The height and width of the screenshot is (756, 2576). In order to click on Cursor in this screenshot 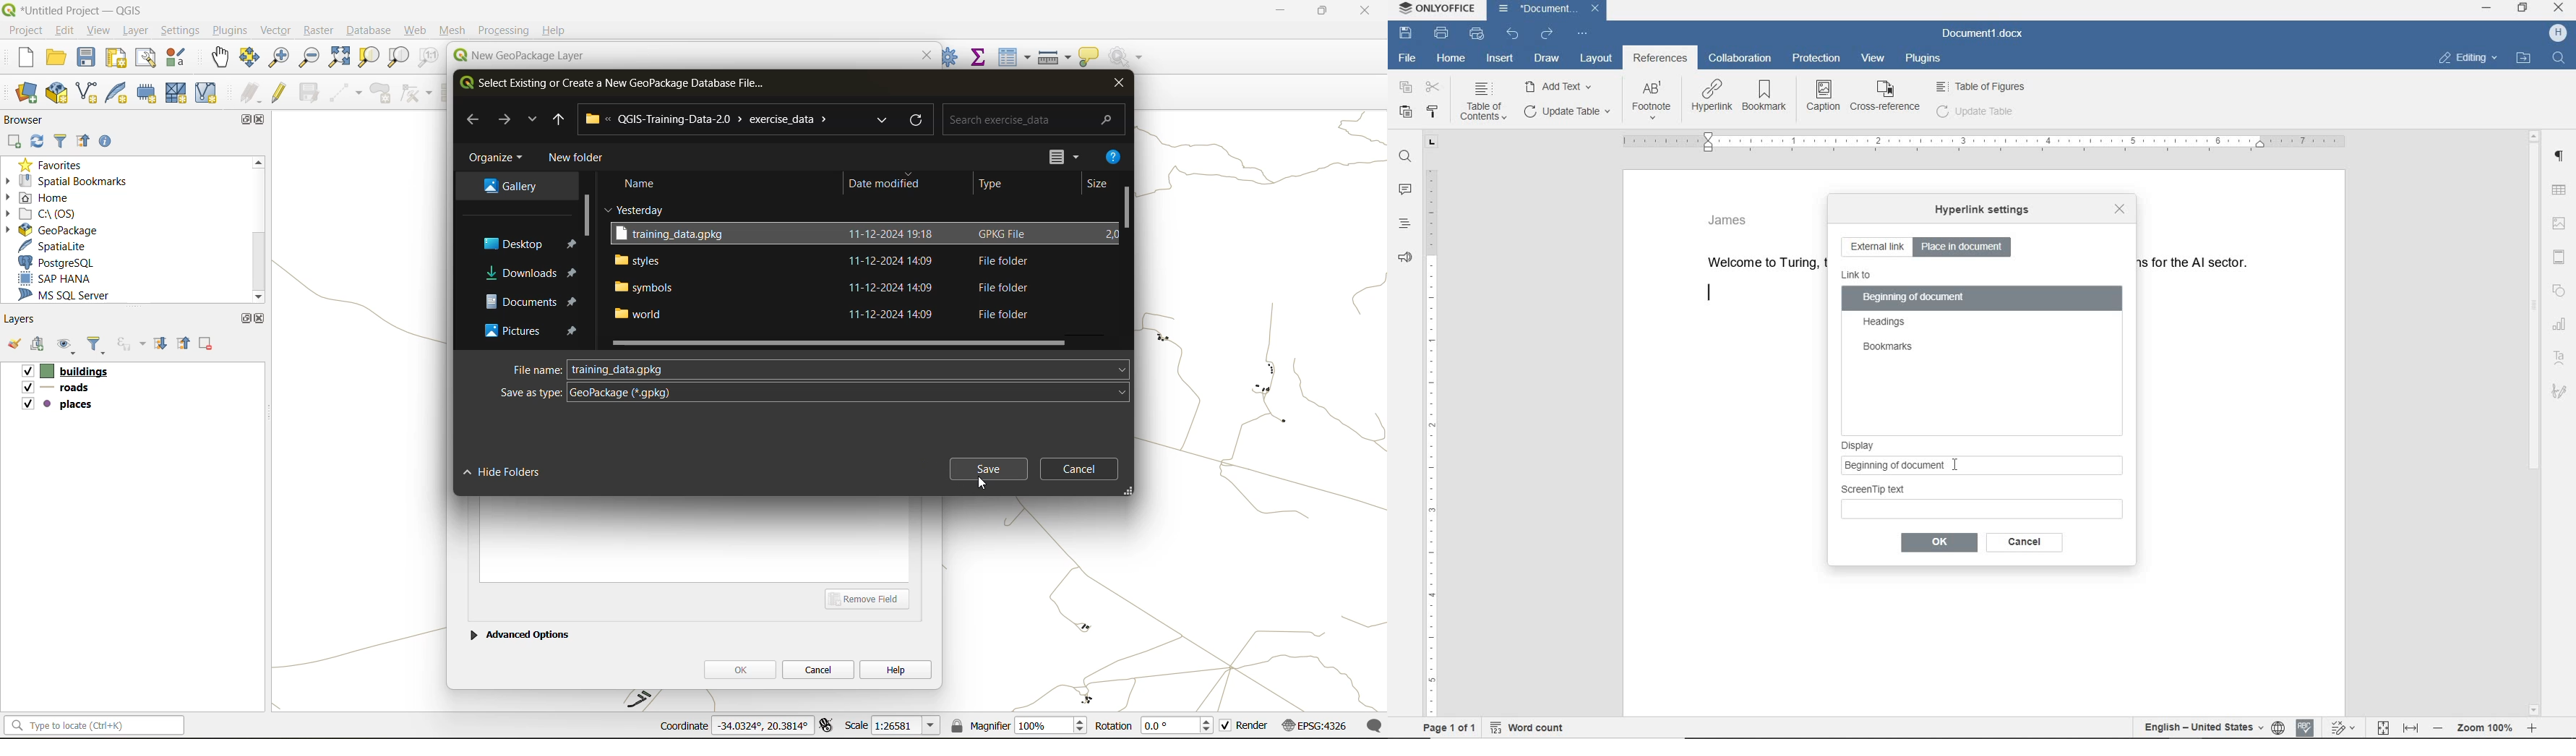, I will do `click(1958, 466)`.